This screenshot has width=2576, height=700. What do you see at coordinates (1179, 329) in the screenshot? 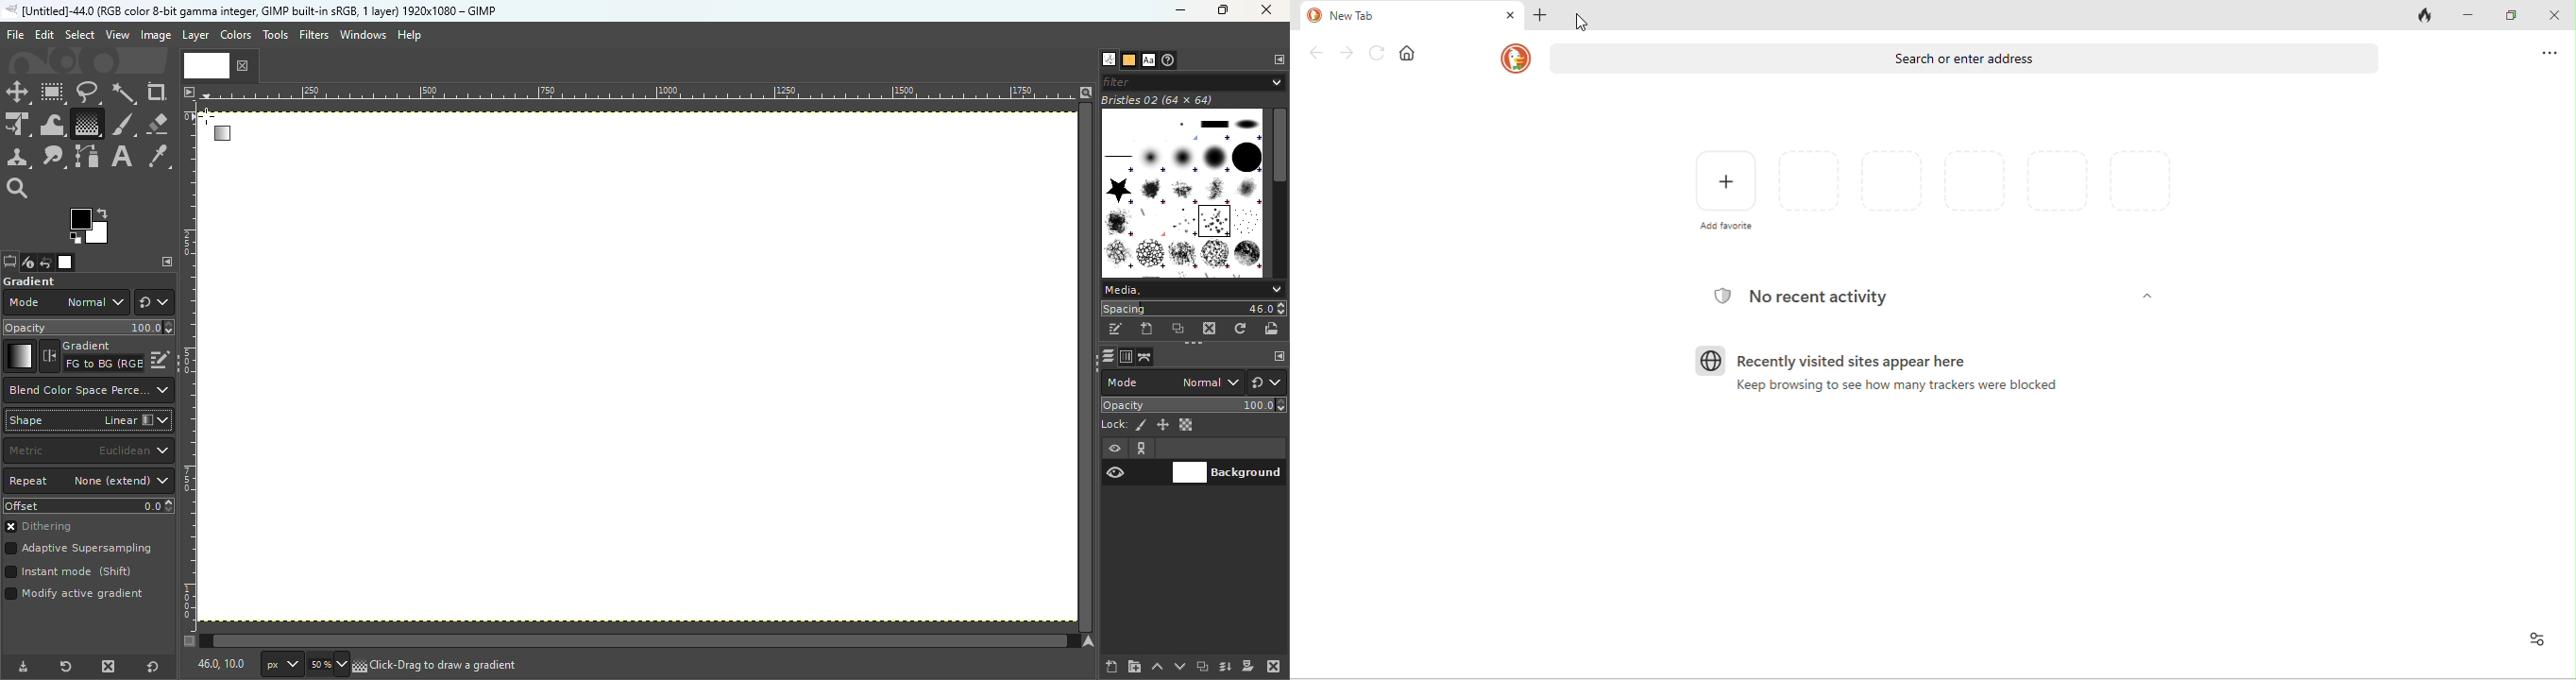
I see `Duplicate this brush` at bounding box center [1179, 329].